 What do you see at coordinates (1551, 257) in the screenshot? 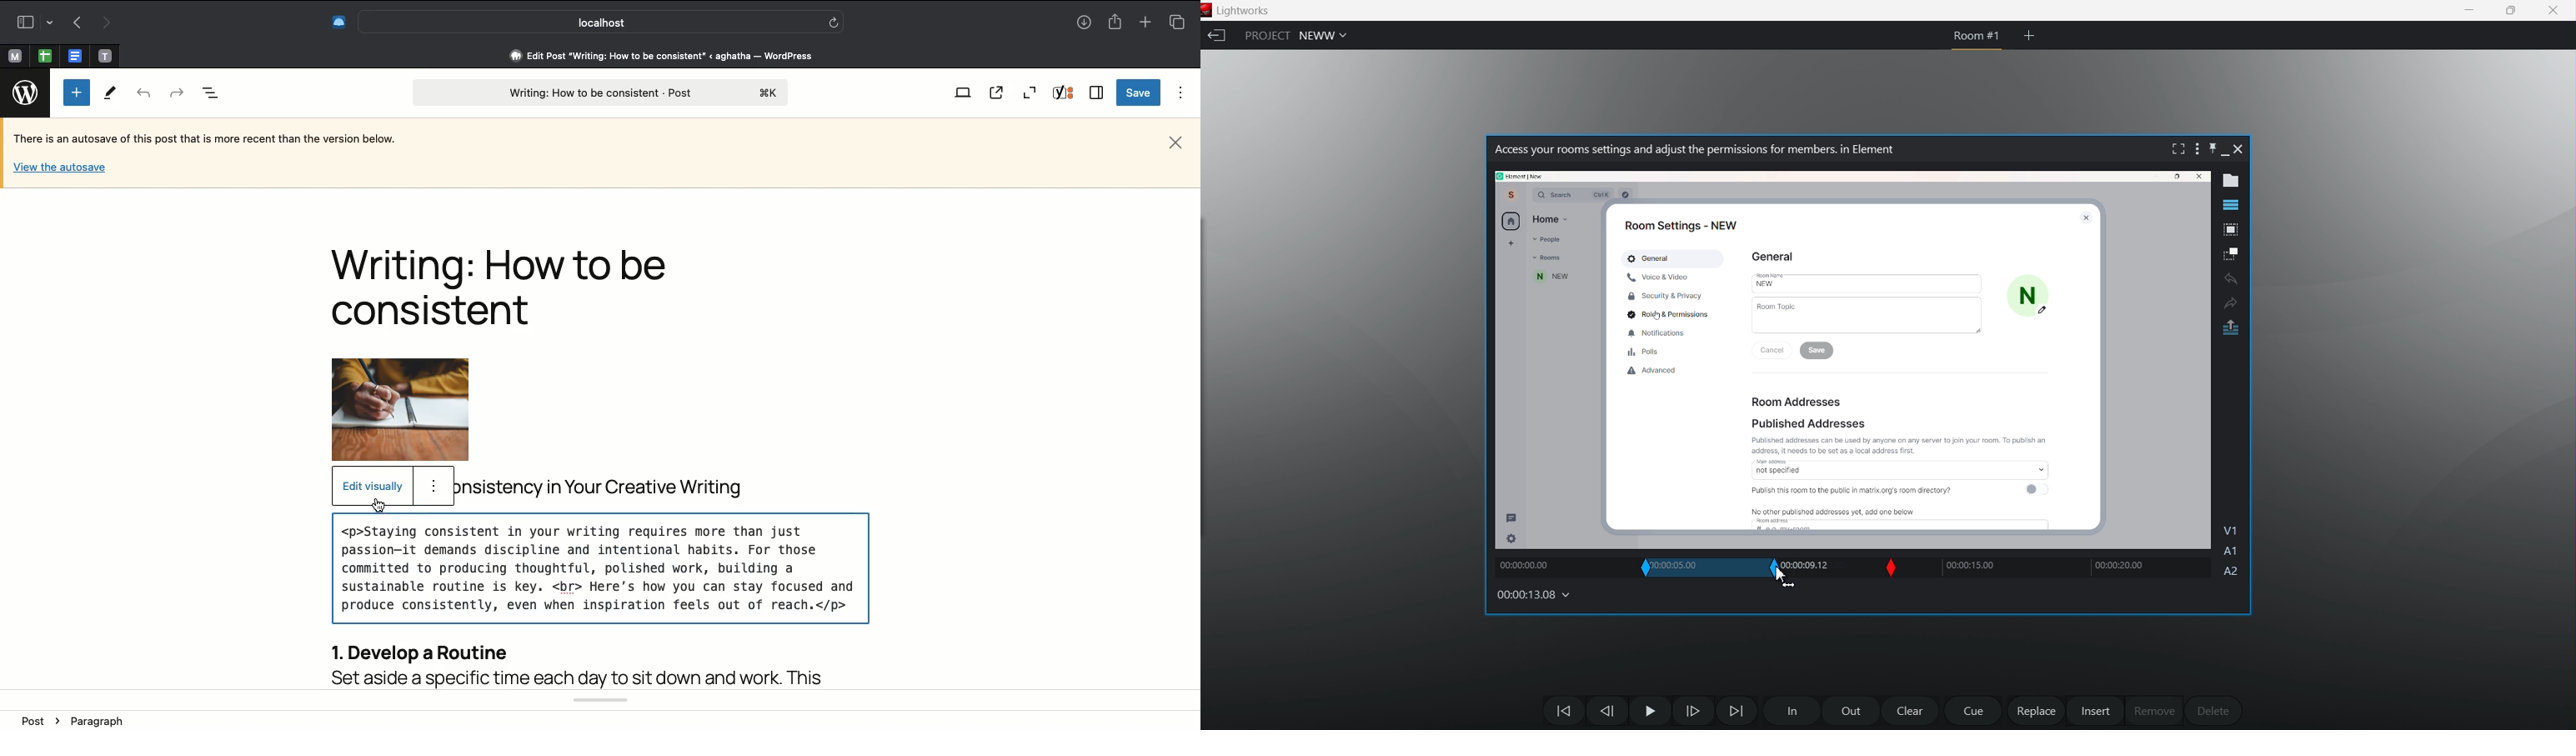
I see `Room` at bounding box center [1551, 257].